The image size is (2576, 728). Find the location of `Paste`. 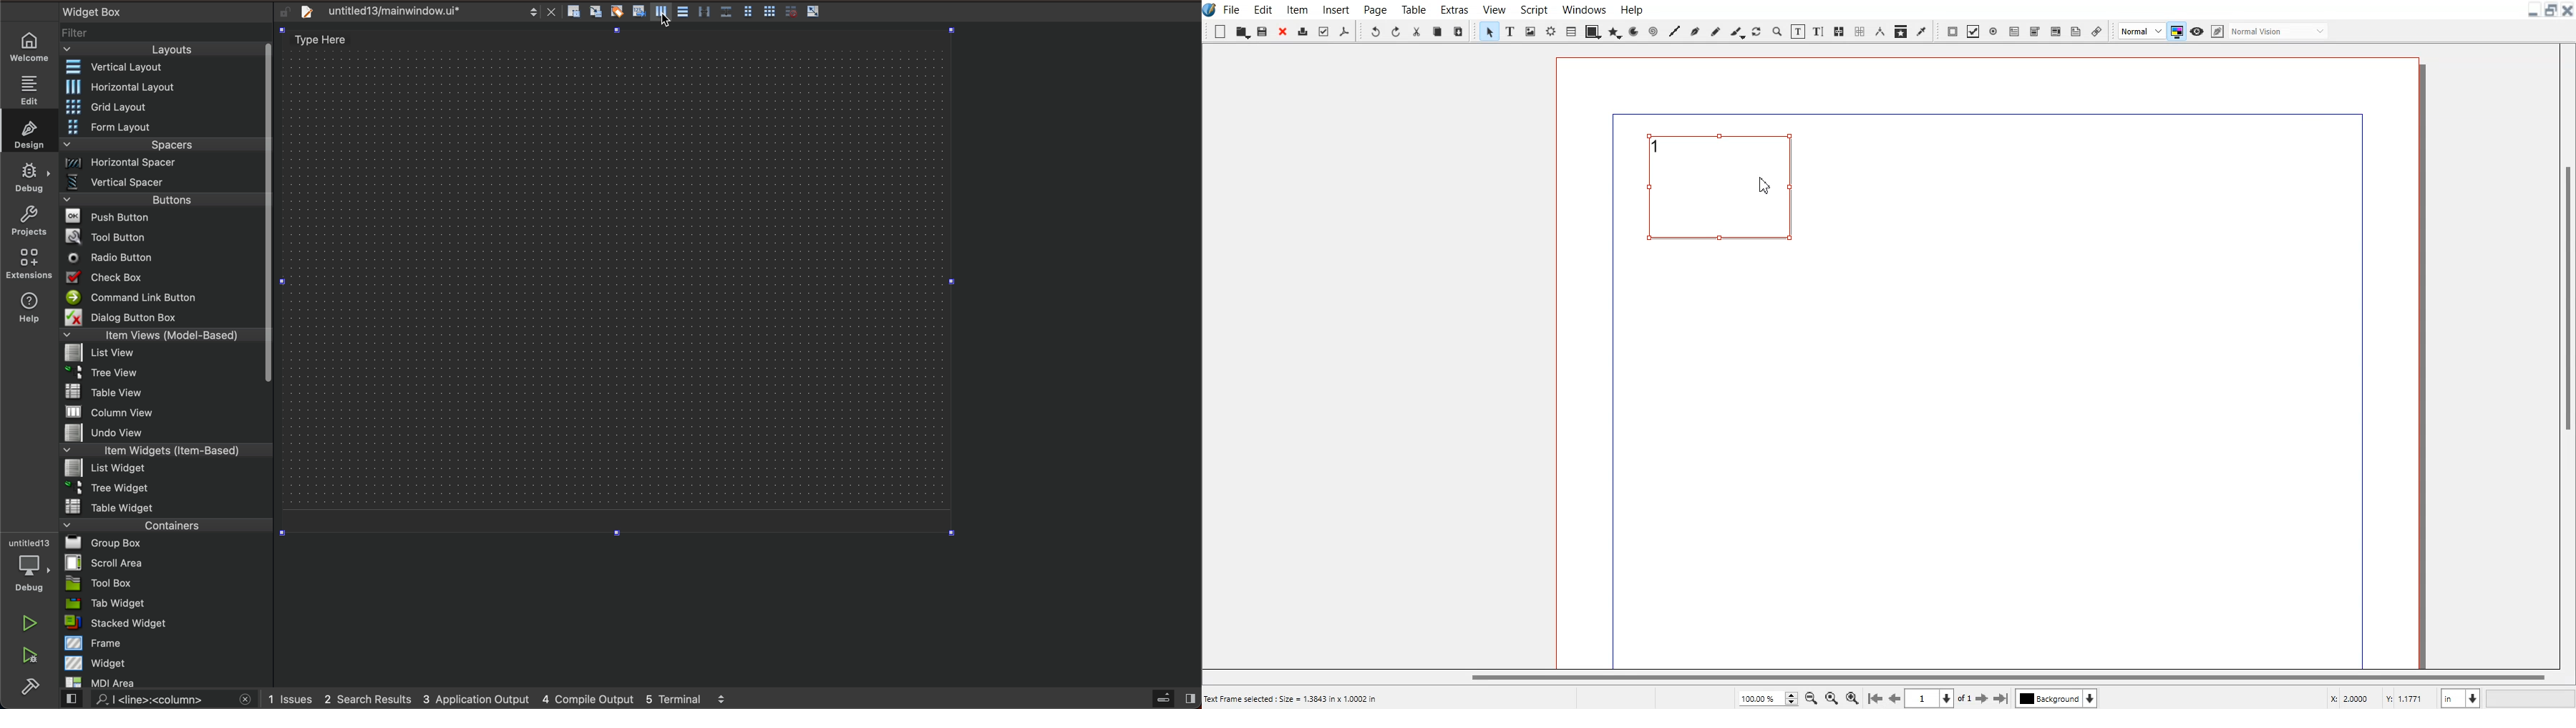

Paste is located at coordinates (1458, 31).